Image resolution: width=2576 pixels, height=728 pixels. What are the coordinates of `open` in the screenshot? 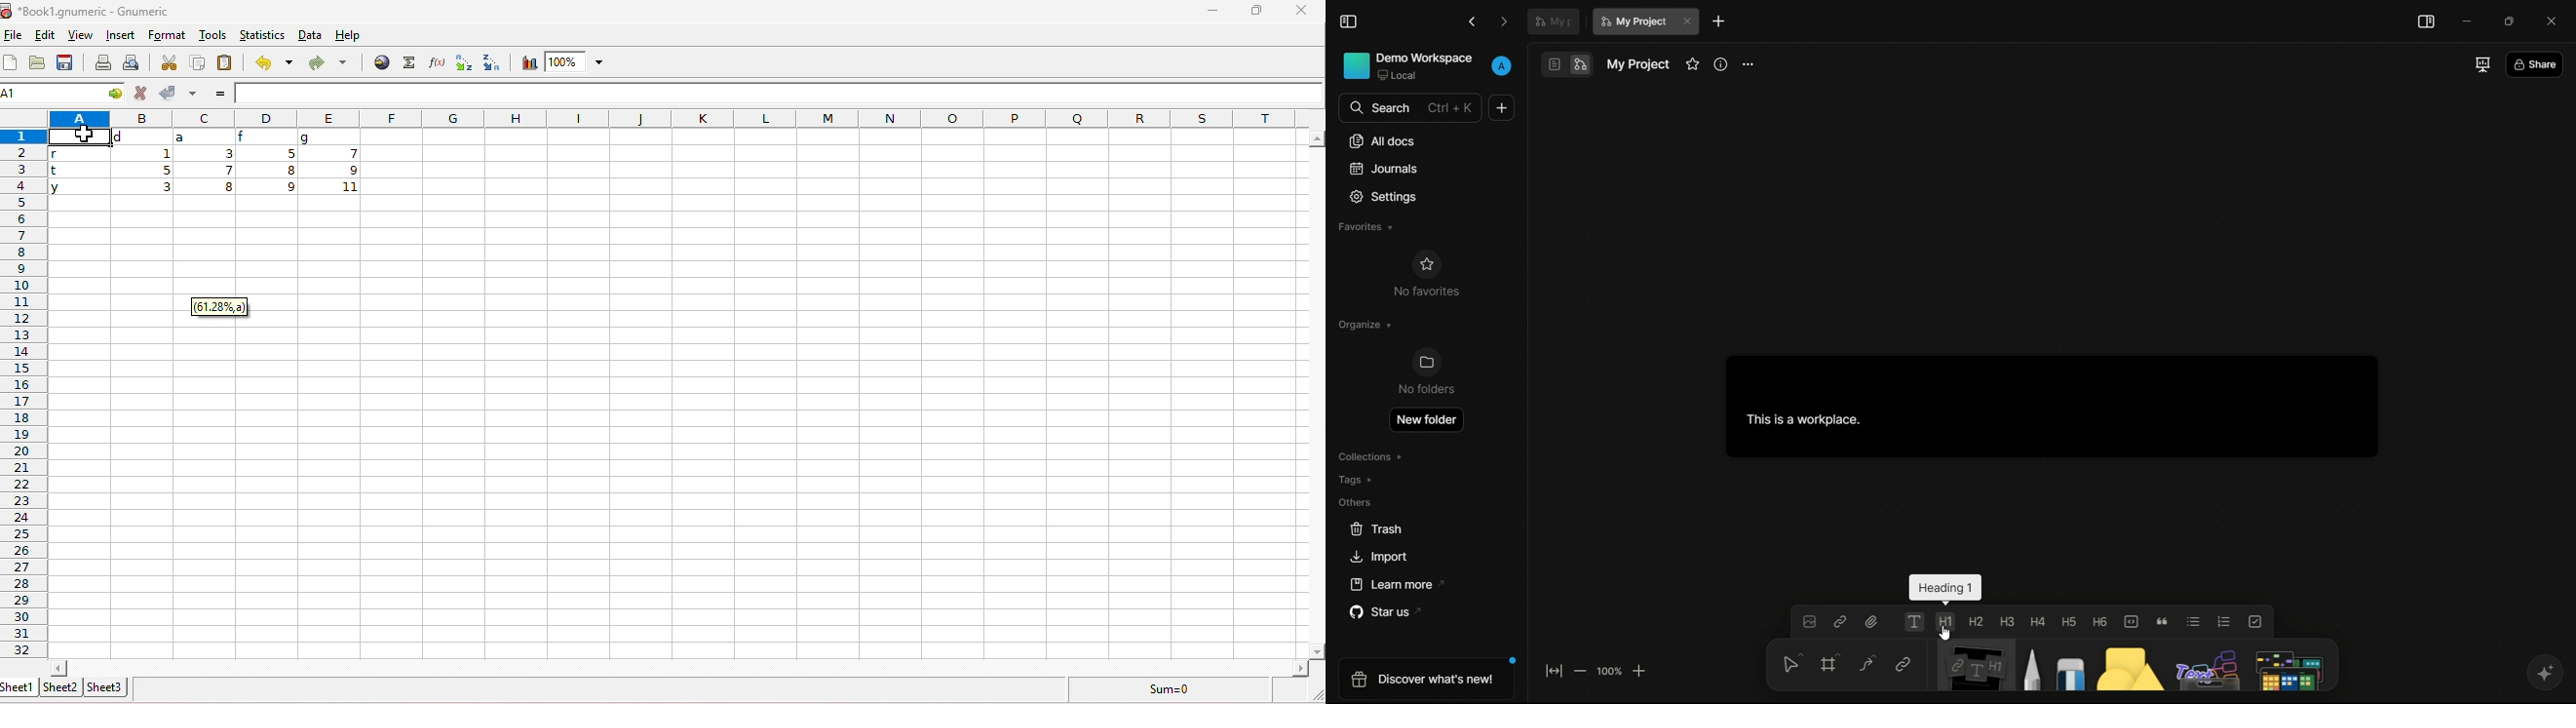 It's located at (37, 63).